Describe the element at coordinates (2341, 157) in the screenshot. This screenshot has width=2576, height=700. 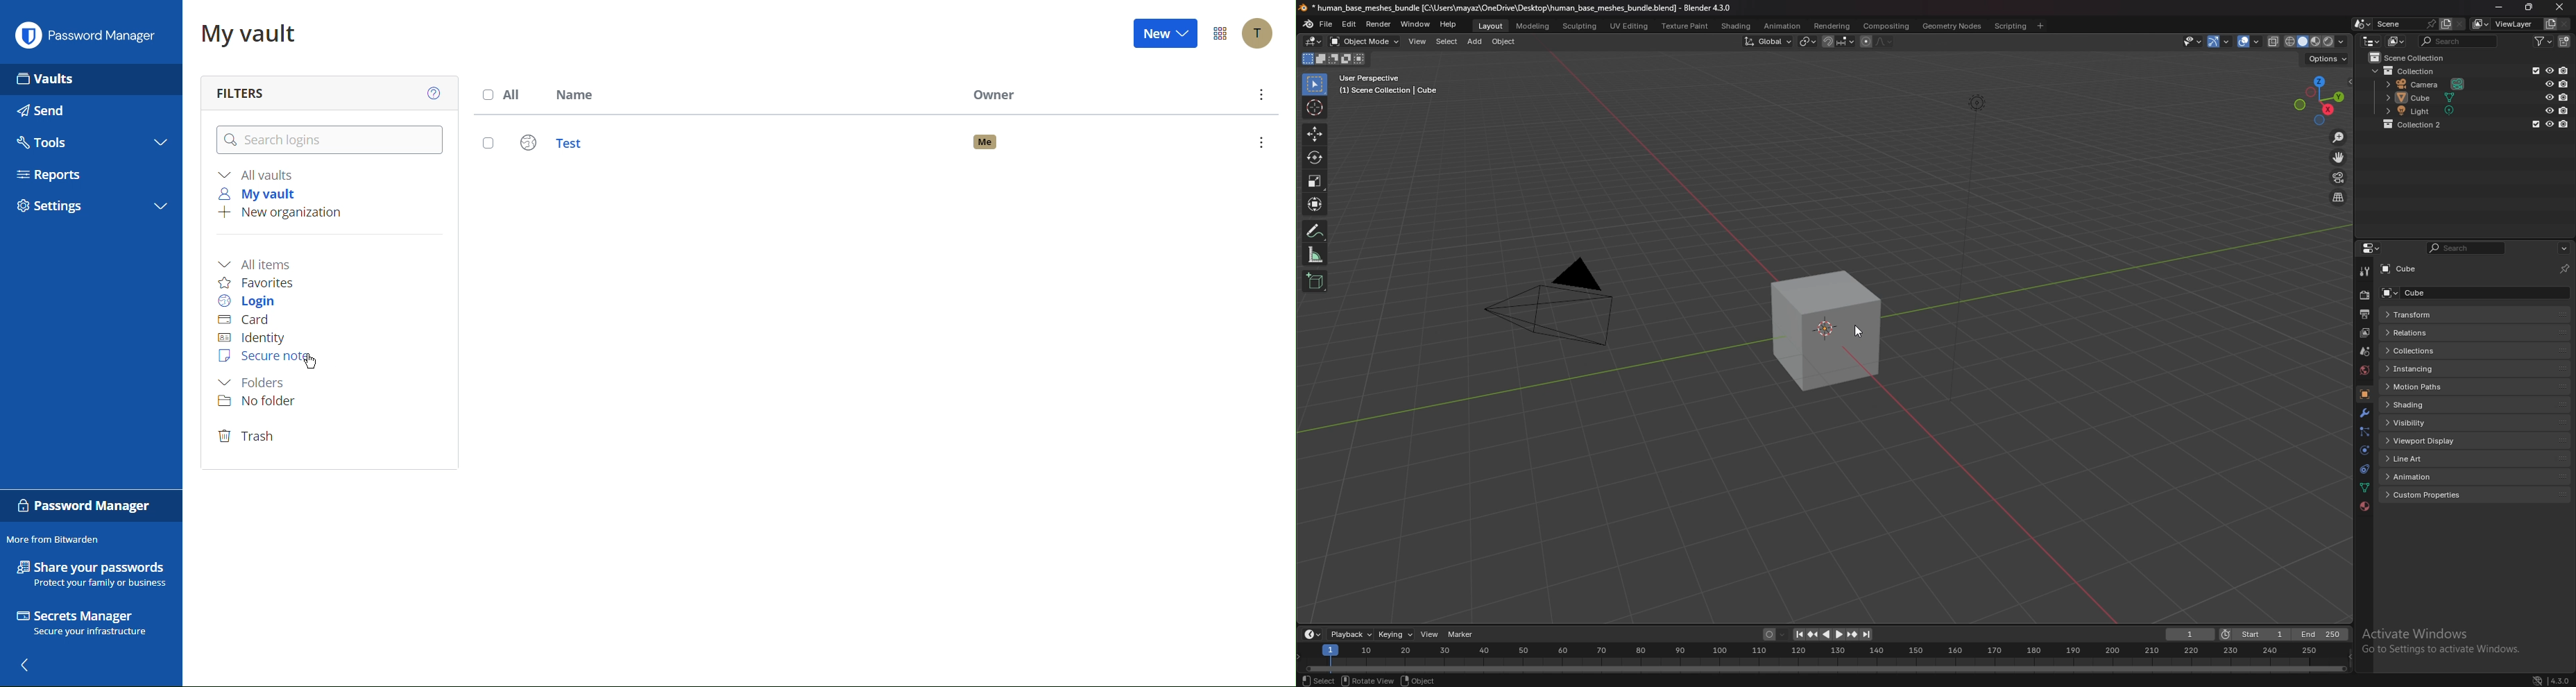
I see `move` at that location.